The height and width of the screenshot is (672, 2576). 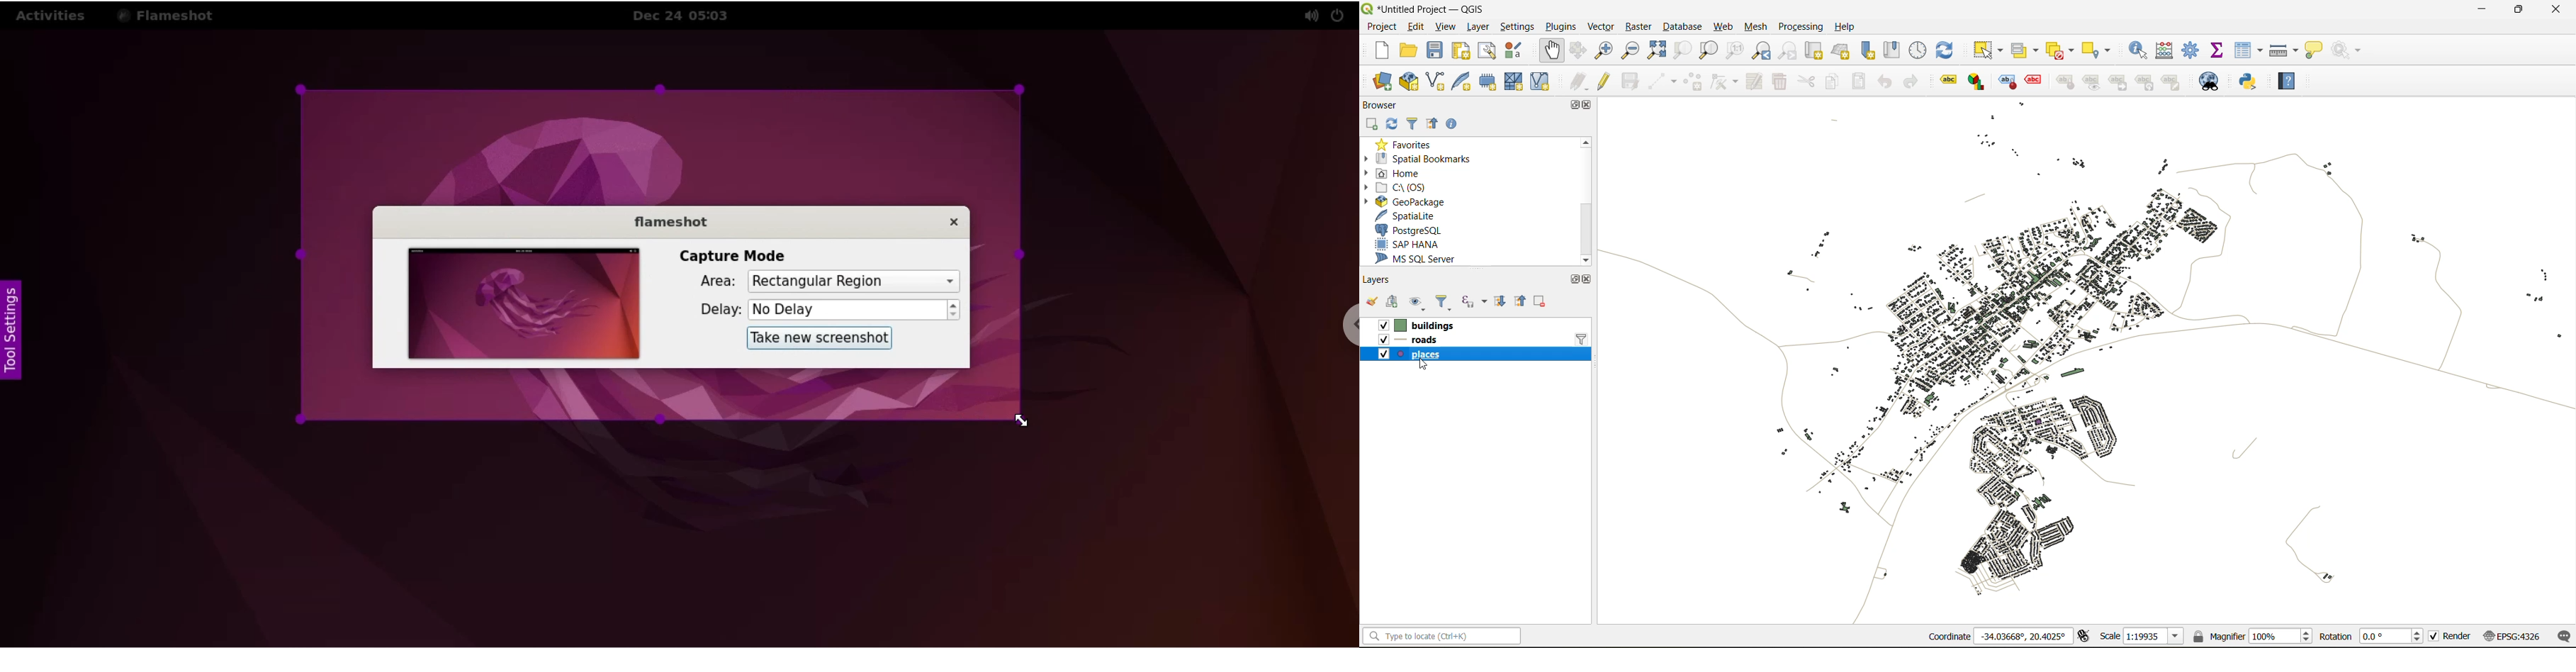 I want to click on save, so click(x=1435, y=49).